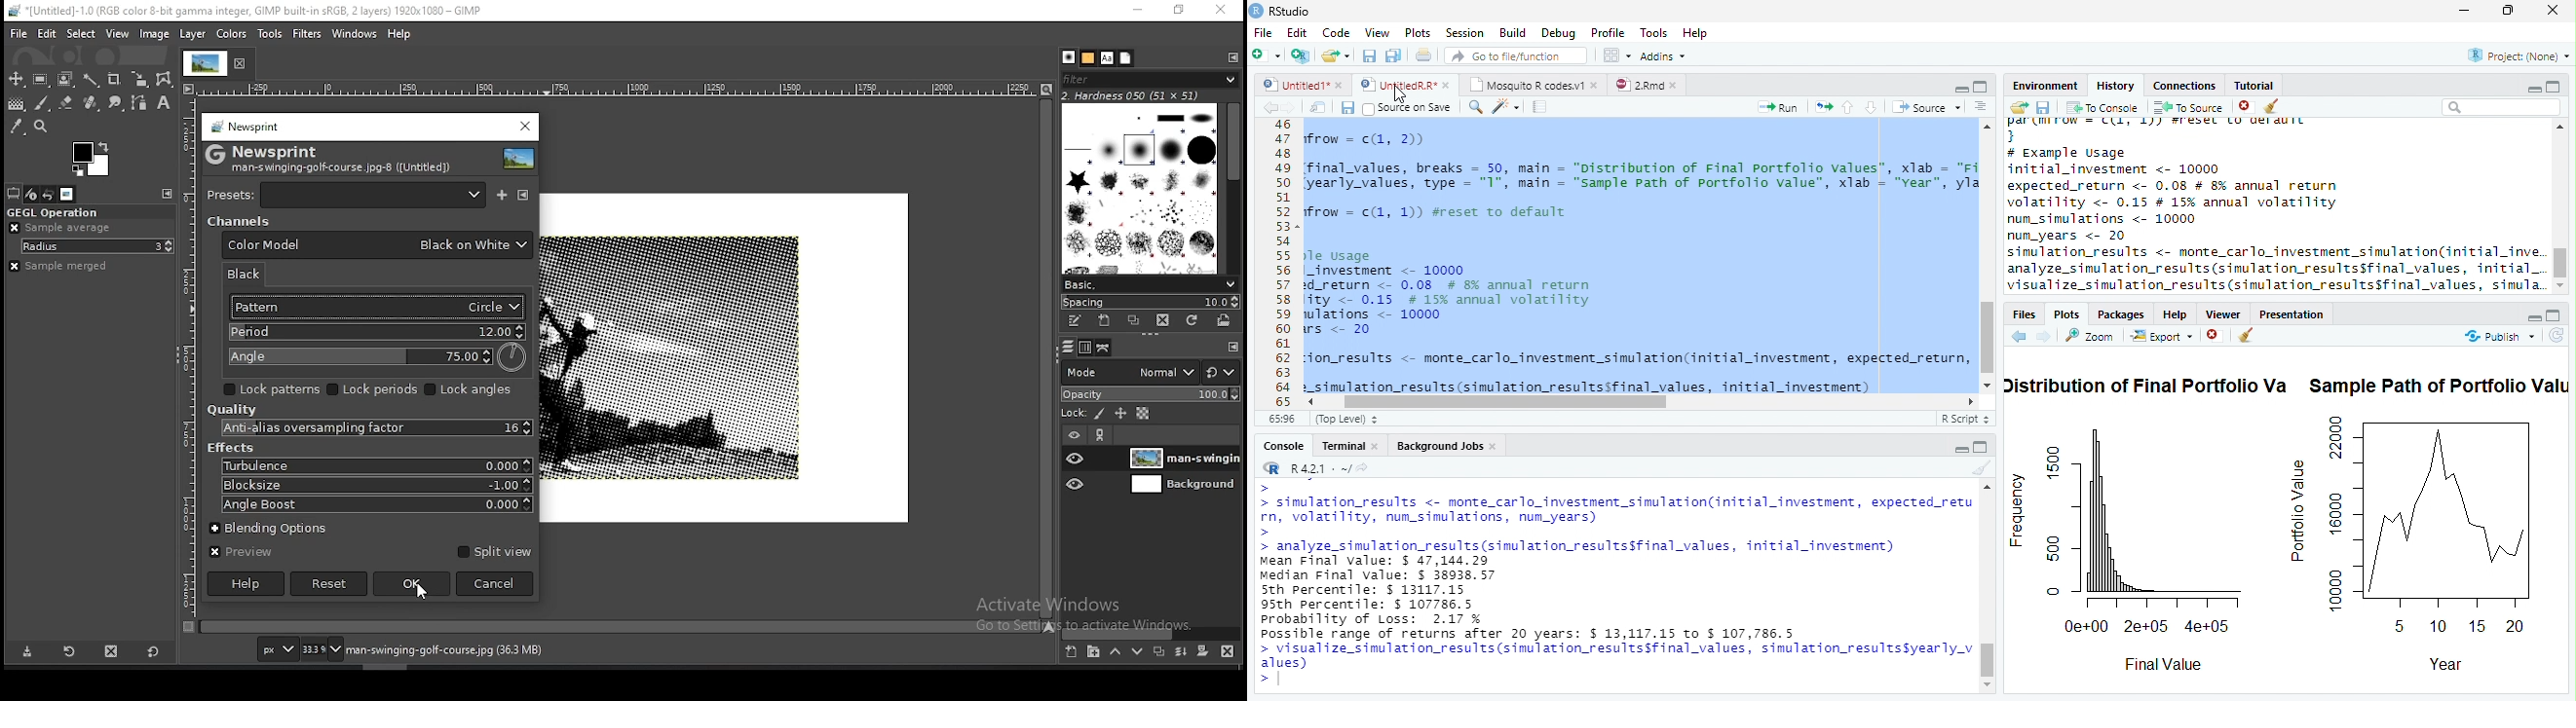 The height and width of the screenshot is (728, 2576). What do you see at coordinates (2562, 126) in the screenshot?
I see `Scroll Top` at bounding box center [2562, 126].